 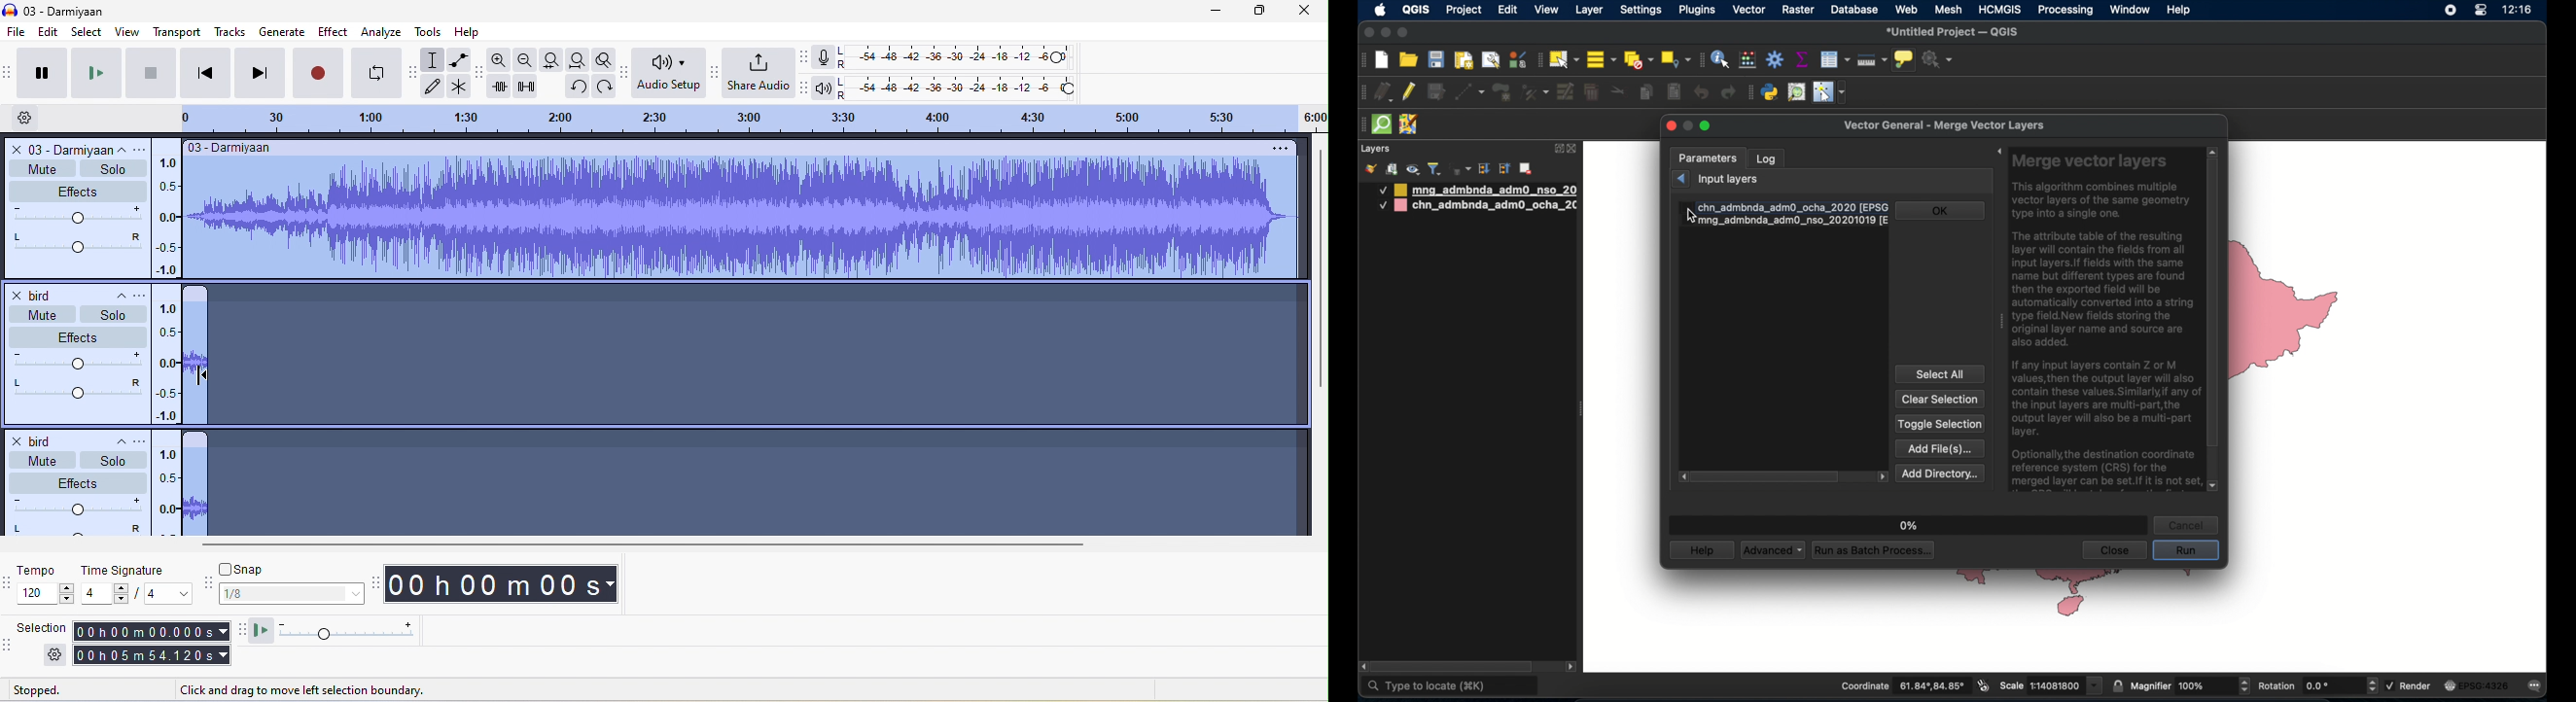 What do you see at coordinates (93, 74) in the screenshot?
I see `play` at bounding box center [93, 74].